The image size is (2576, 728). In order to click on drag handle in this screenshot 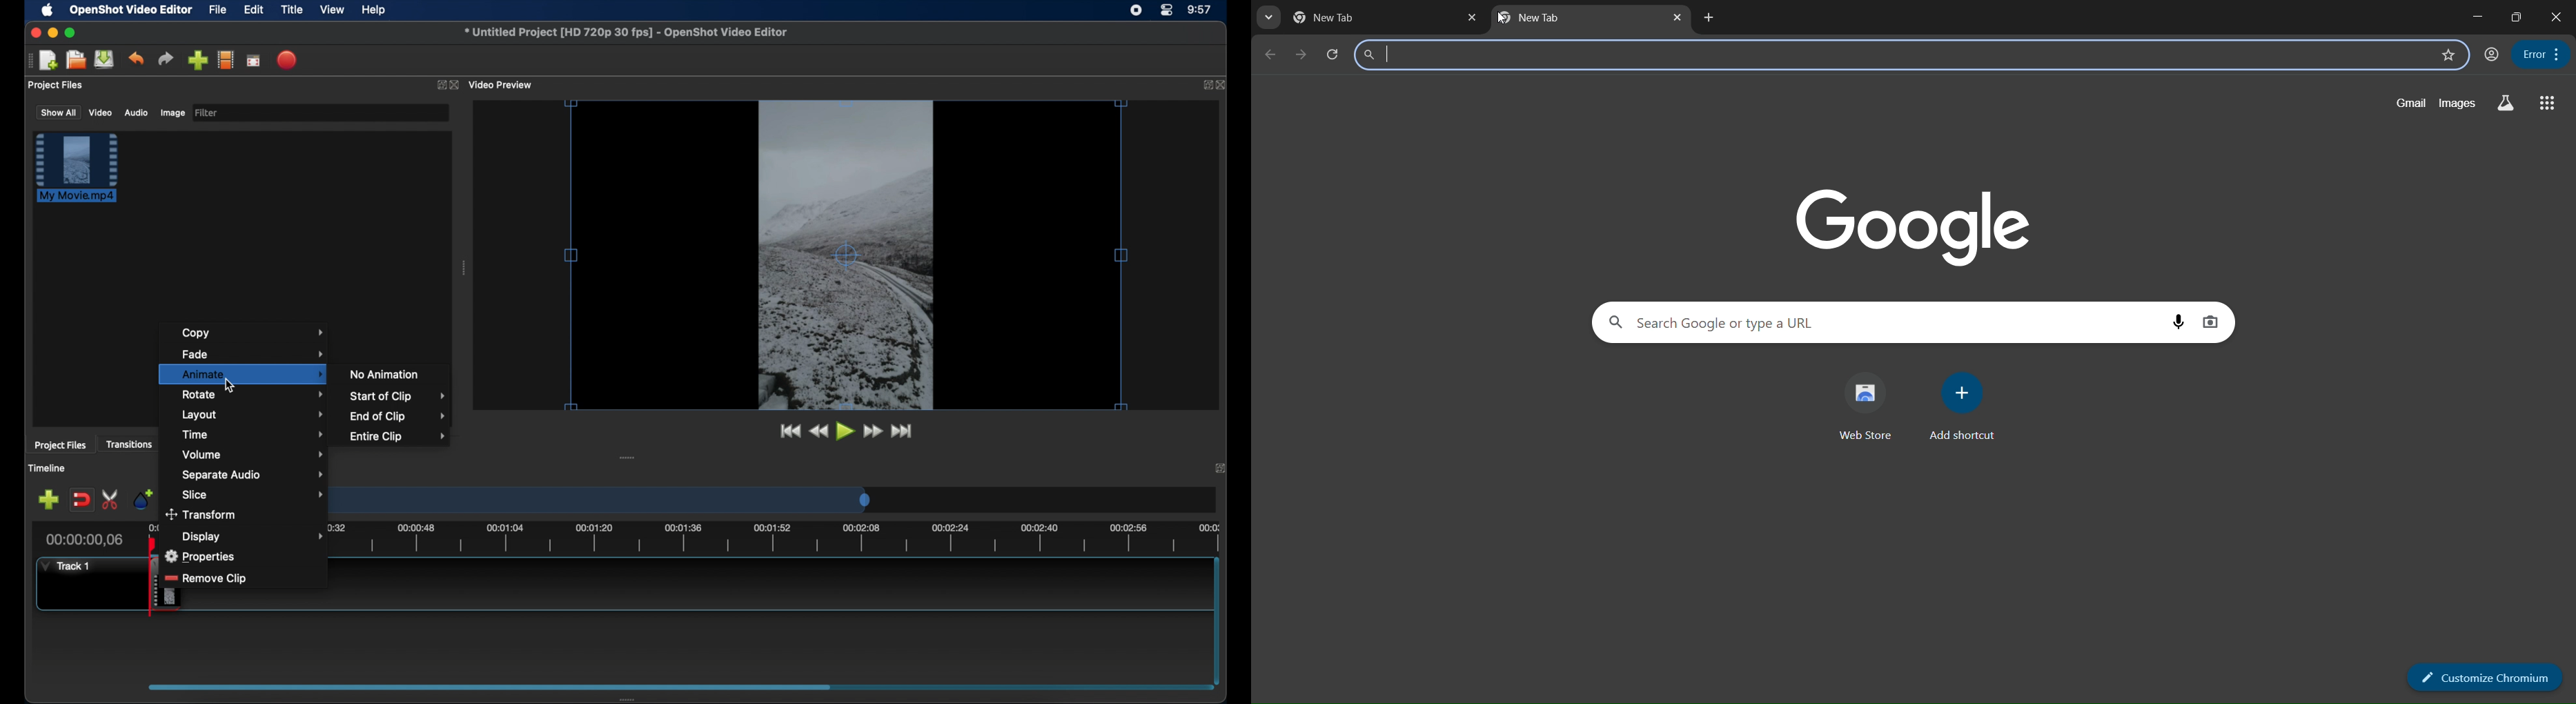, I will do `click(632, 699)`.